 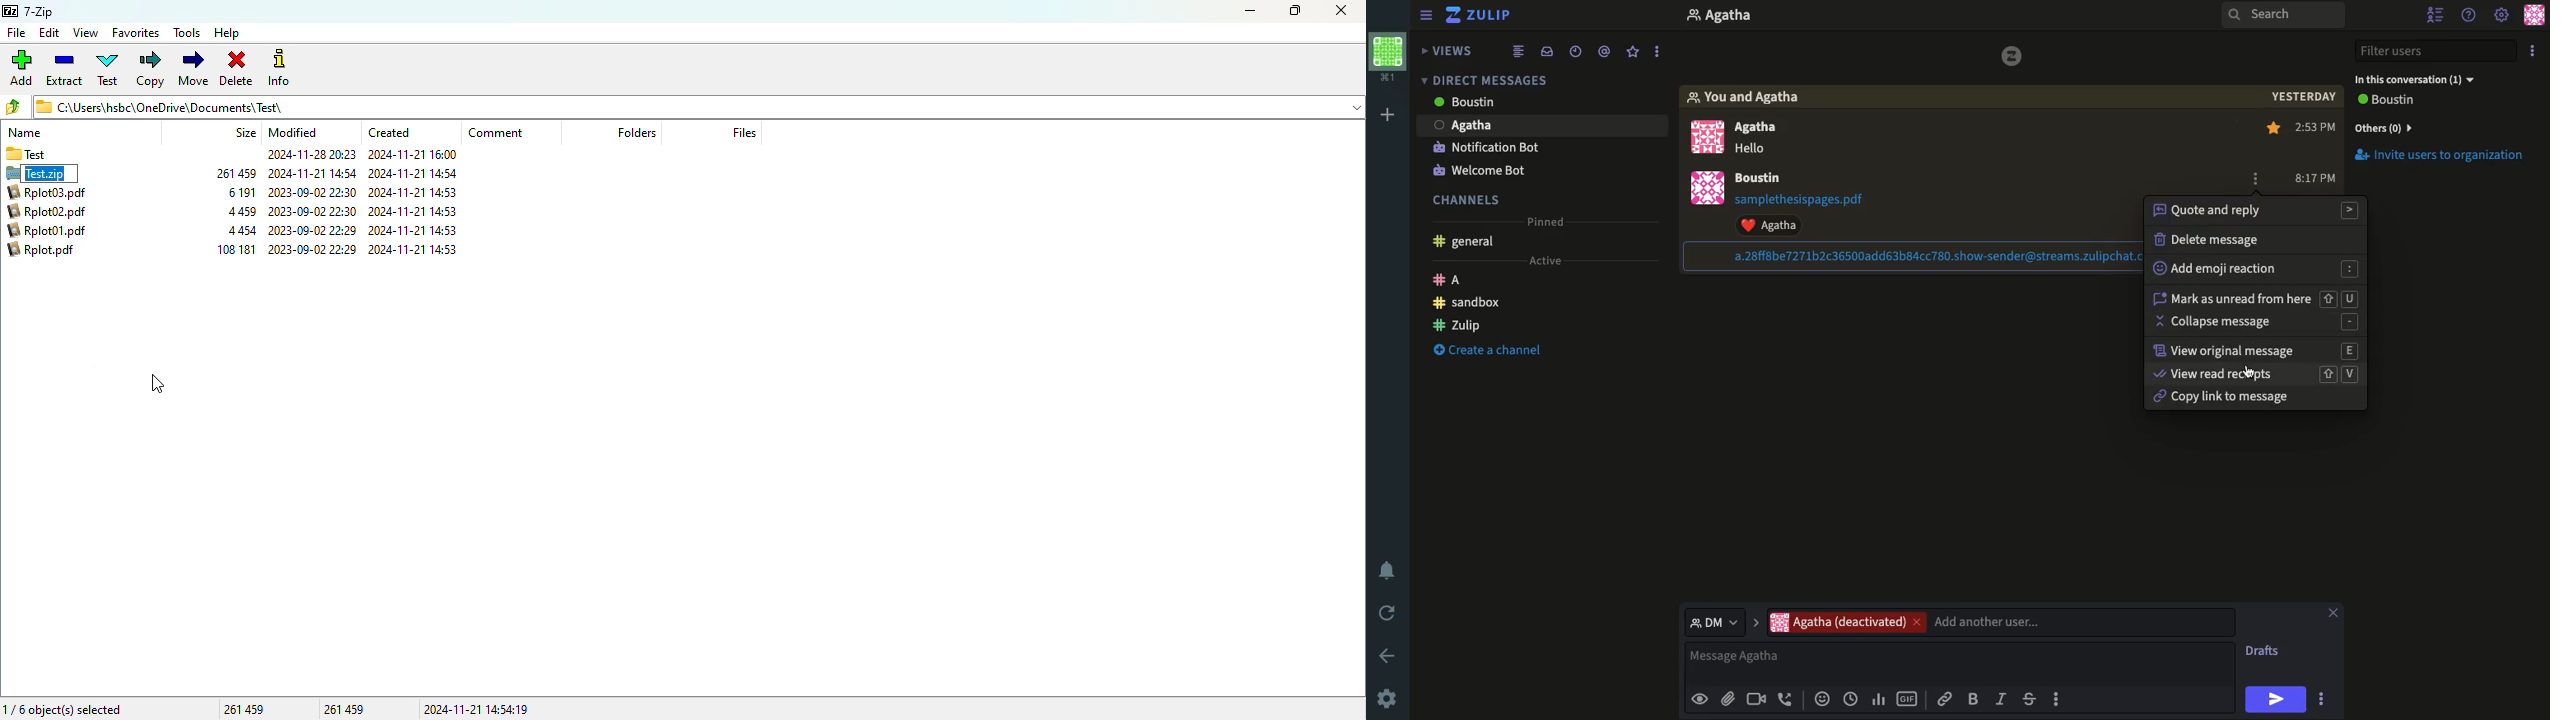 I want to click on 2023-09-02 22:30, so click(x=313, y=193).